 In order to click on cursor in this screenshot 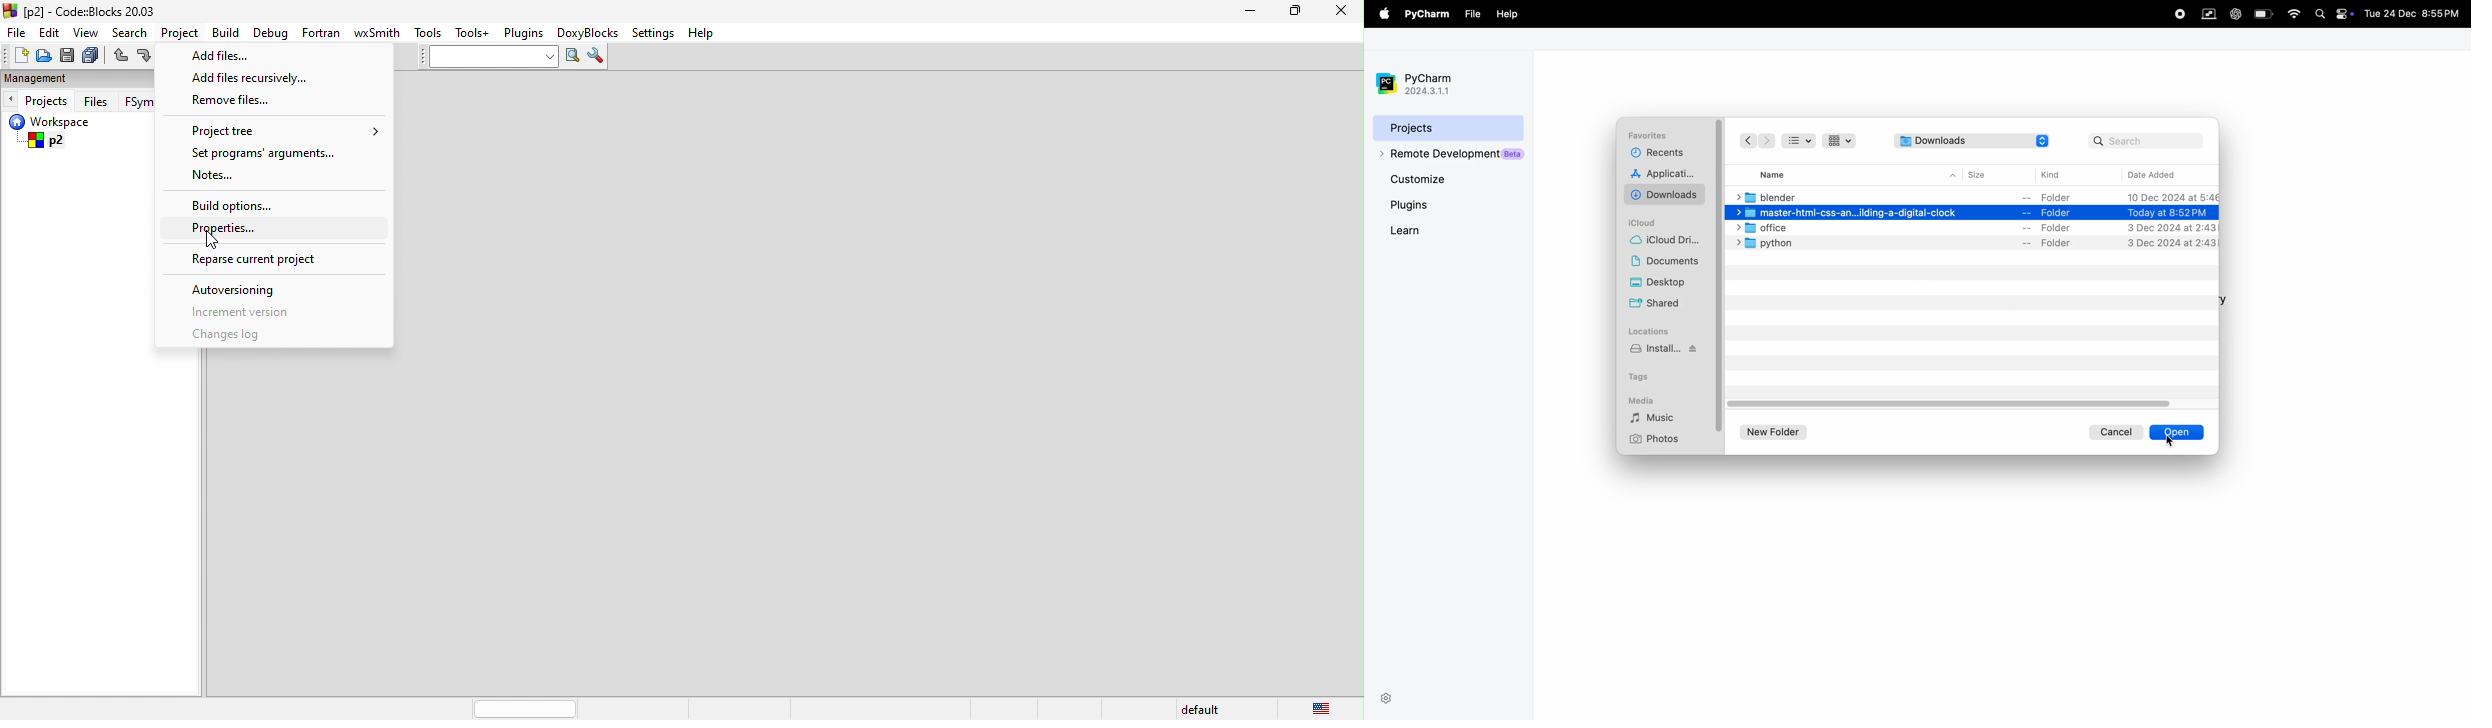, I will do `click(220, 238)`.